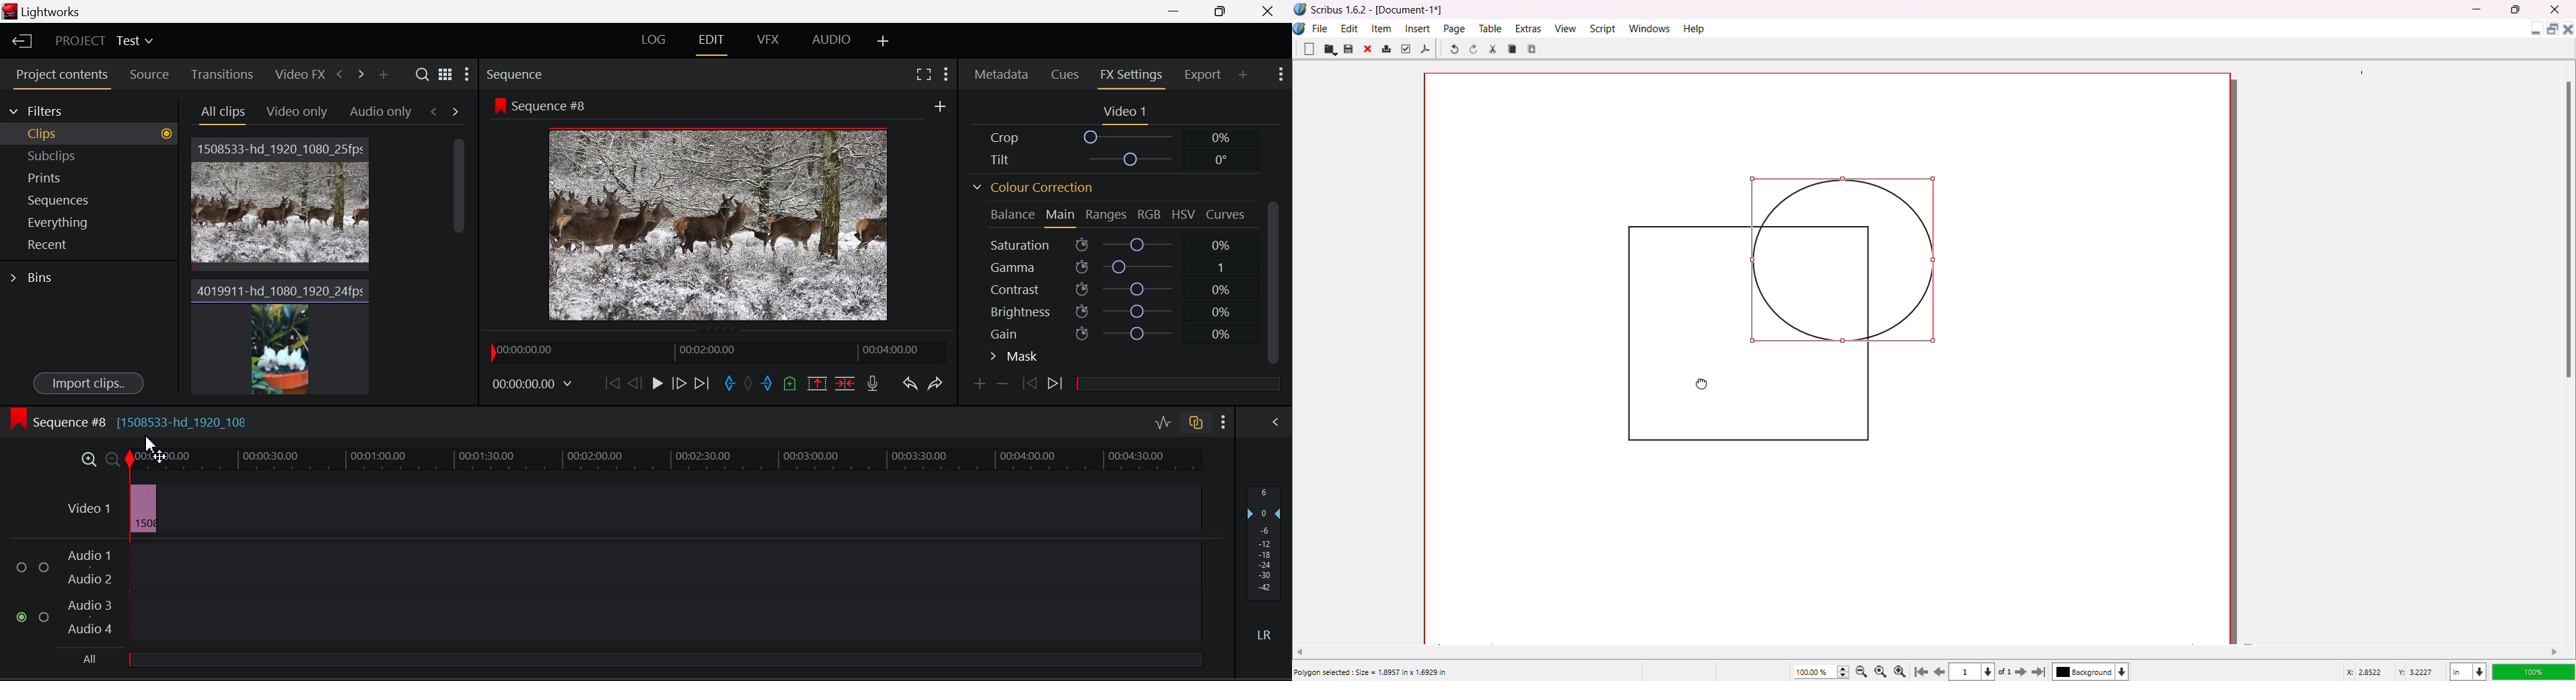  Describe the element at coordinates (715, 42) in the screenshot. I see `EDIT` at that location.